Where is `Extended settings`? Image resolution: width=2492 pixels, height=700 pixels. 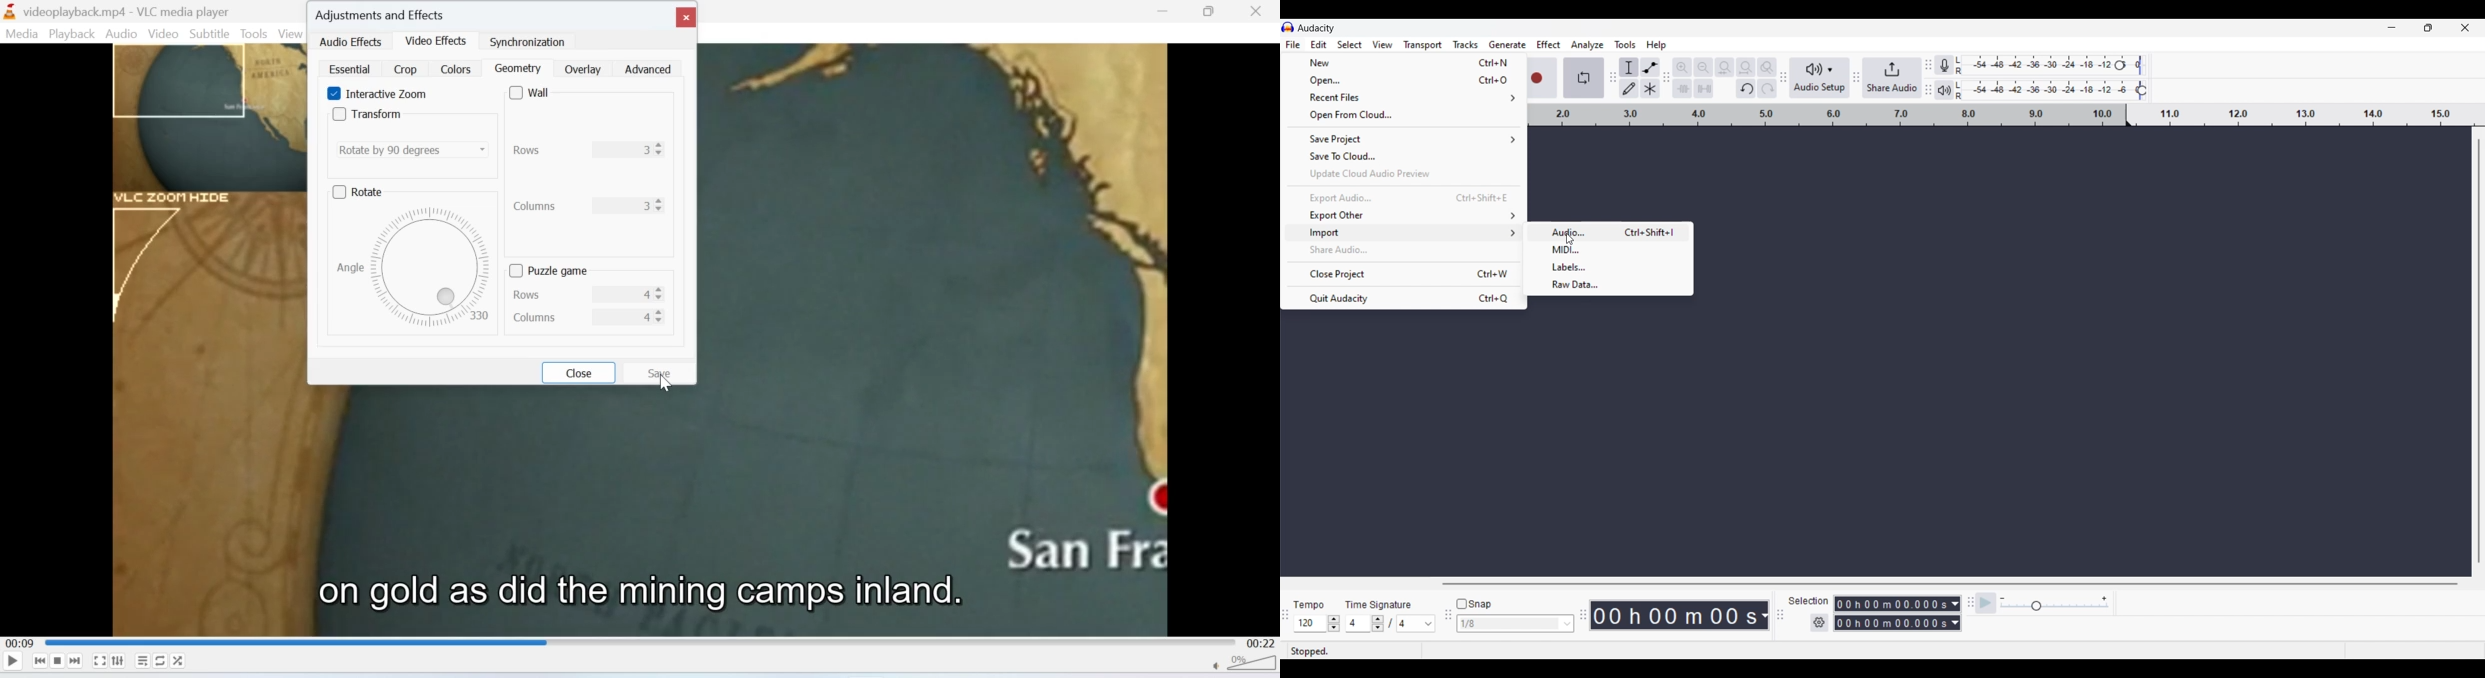 Extended settings is located at coordinates (117, 660).